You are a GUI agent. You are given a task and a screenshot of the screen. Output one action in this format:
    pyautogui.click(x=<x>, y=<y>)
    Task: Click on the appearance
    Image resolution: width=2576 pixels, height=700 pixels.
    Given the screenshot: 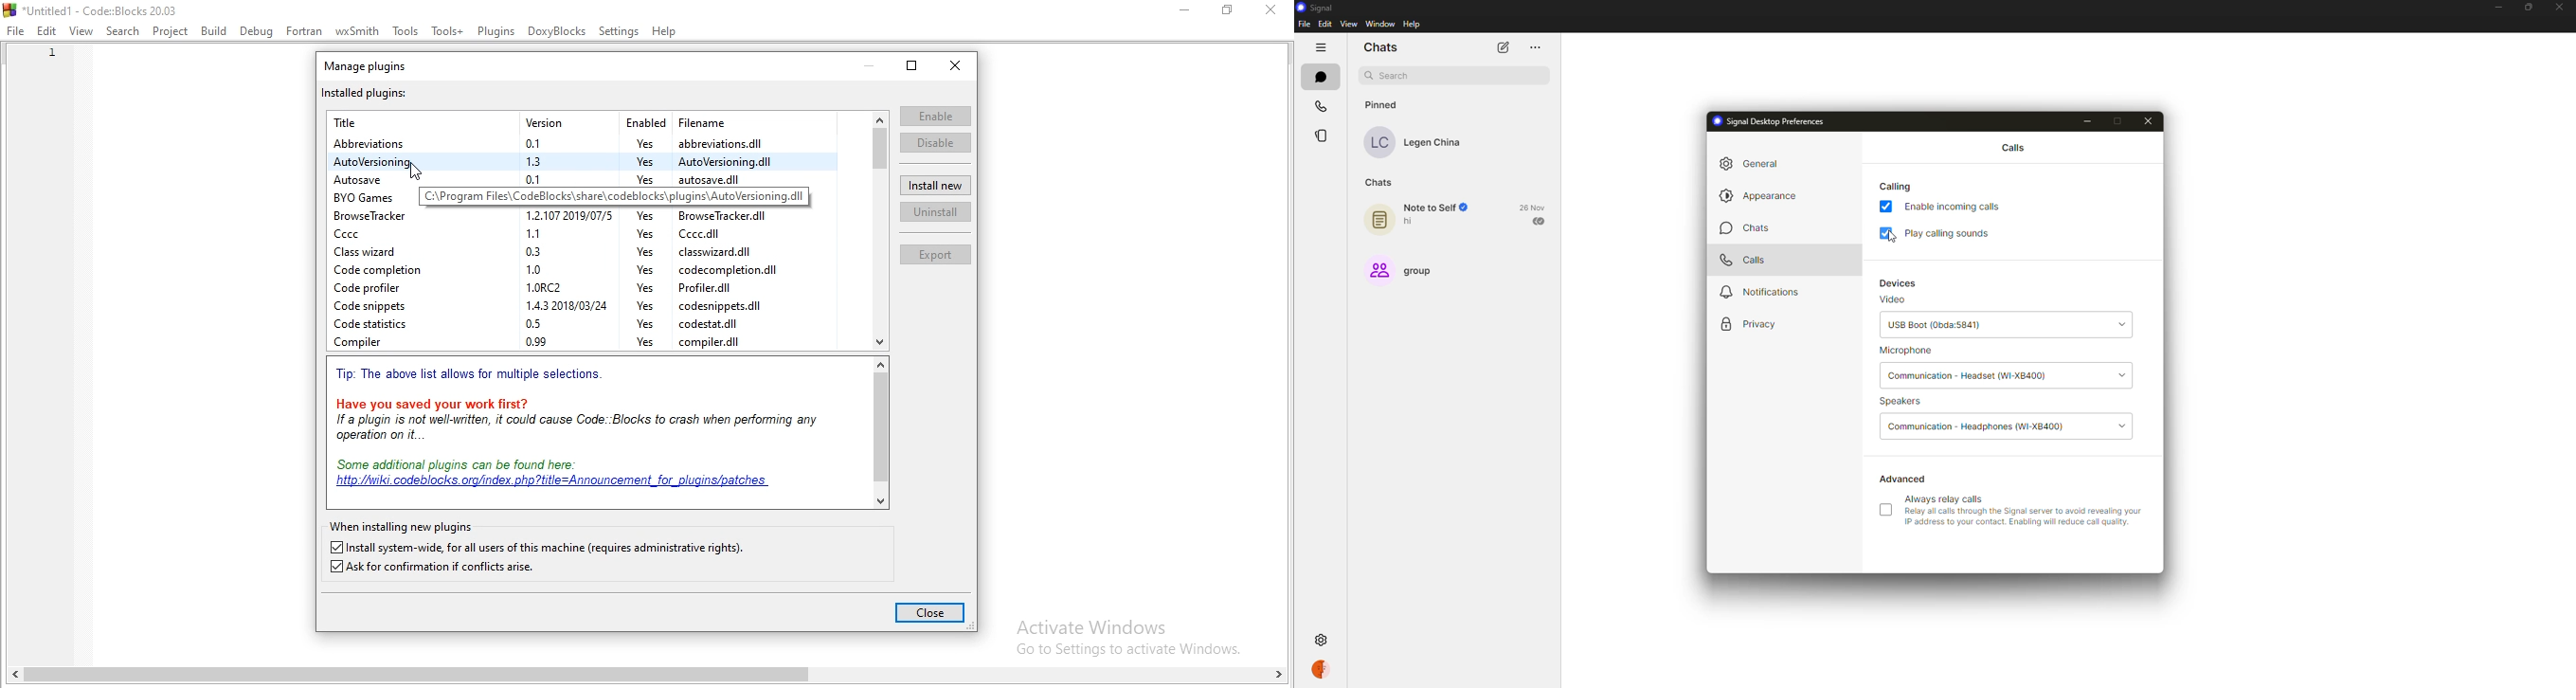 What is the action you would take?
    pyautogui.click(x=1764, y=196)
    